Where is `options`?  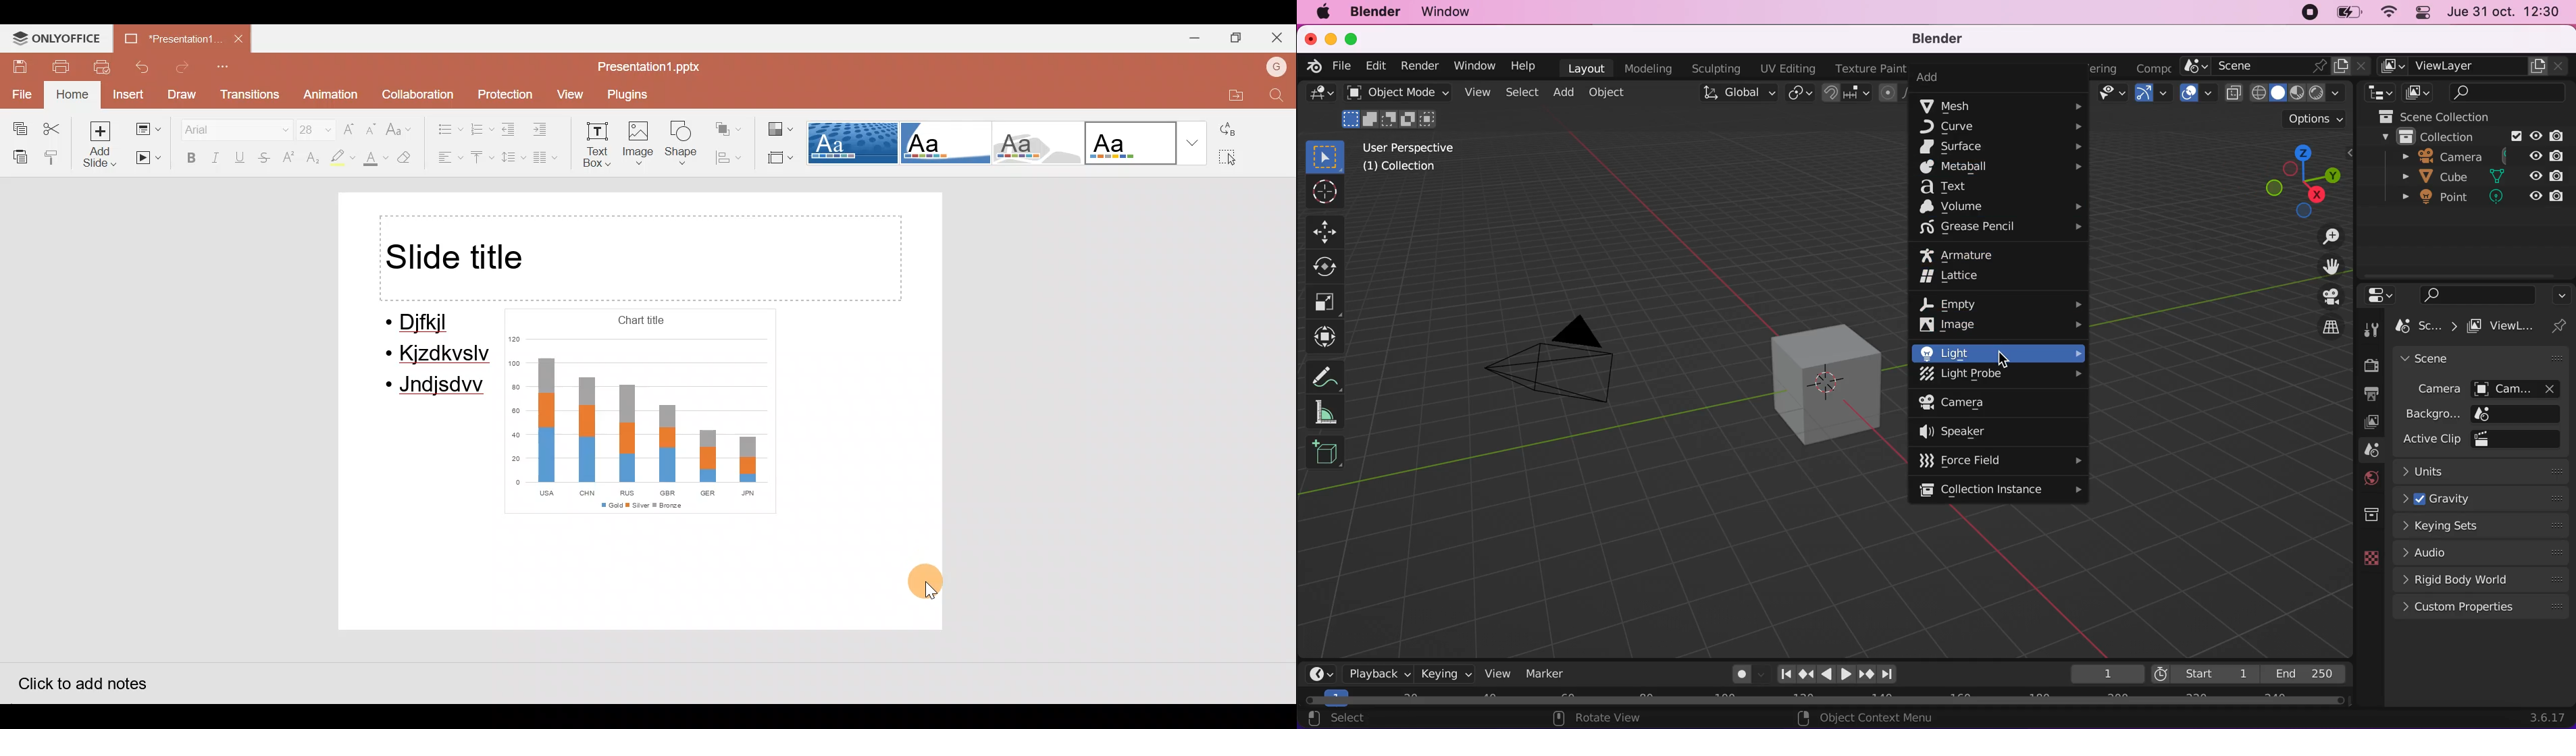
options is located at coordinates (2315, 120).